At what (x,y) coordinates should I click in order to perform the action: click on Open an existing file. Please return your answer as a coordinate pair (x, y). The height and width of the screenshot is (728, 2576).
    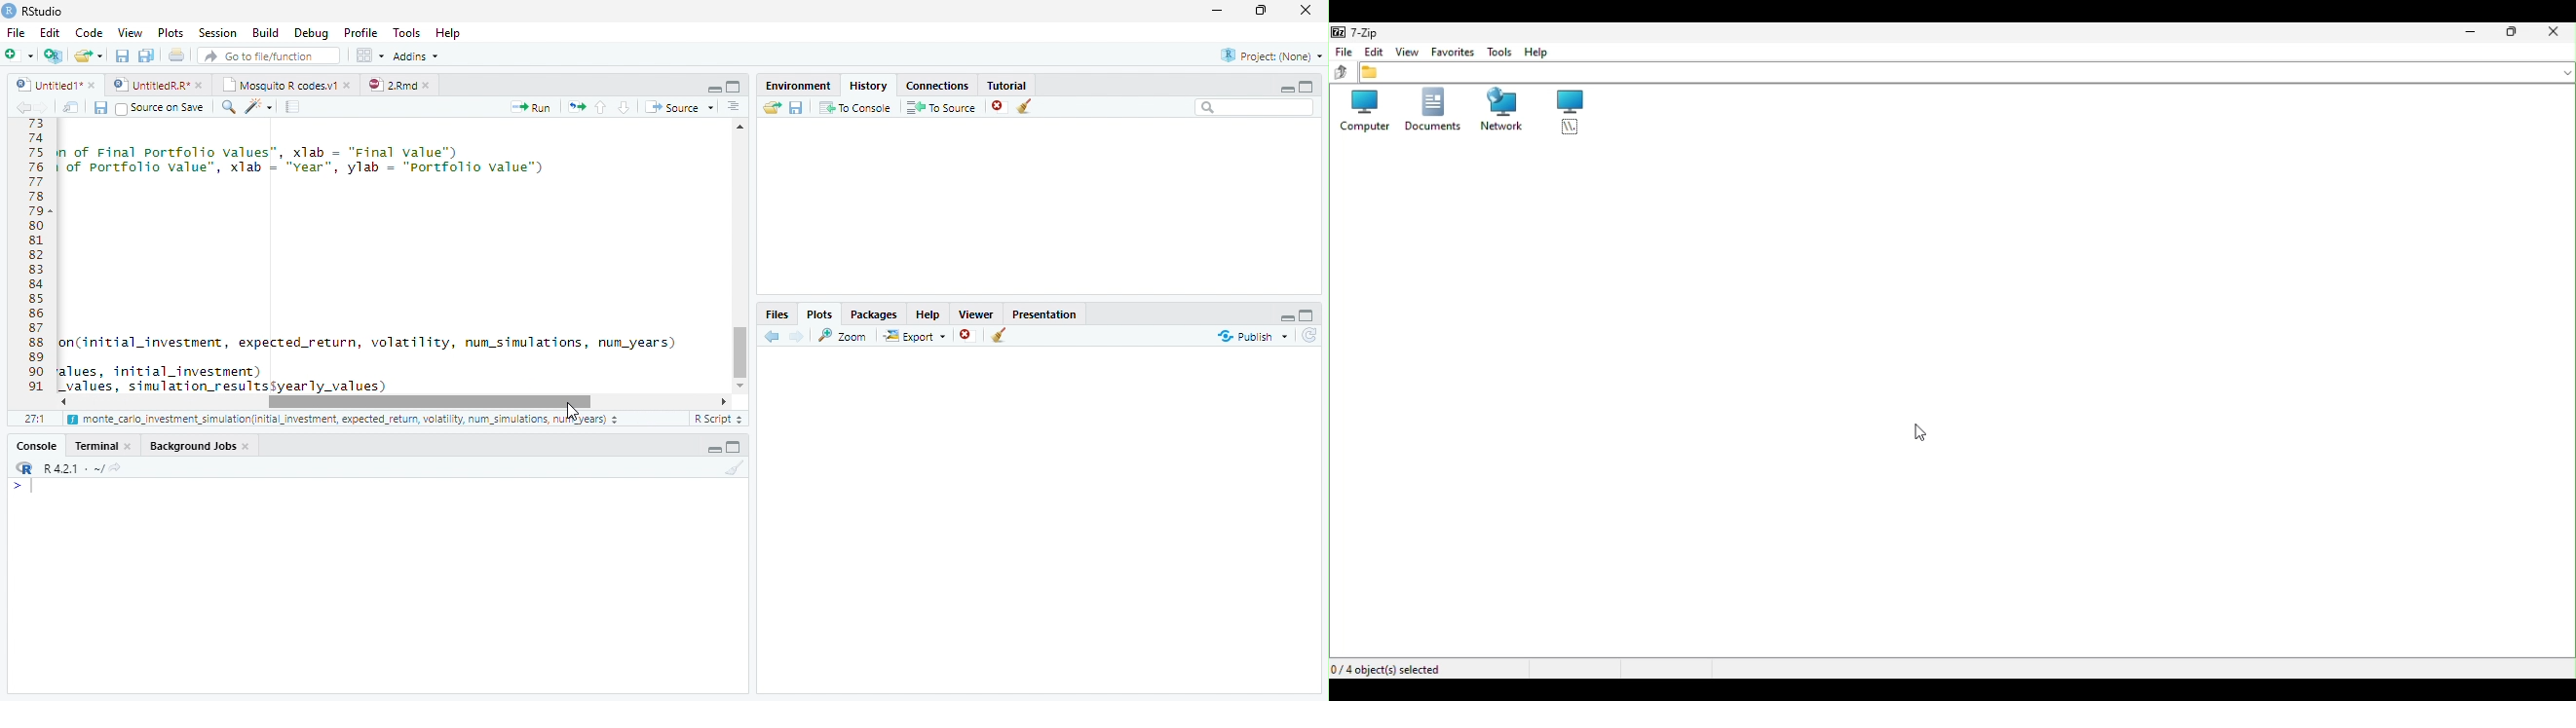
    Looking at the image, I should click on (89, 55).